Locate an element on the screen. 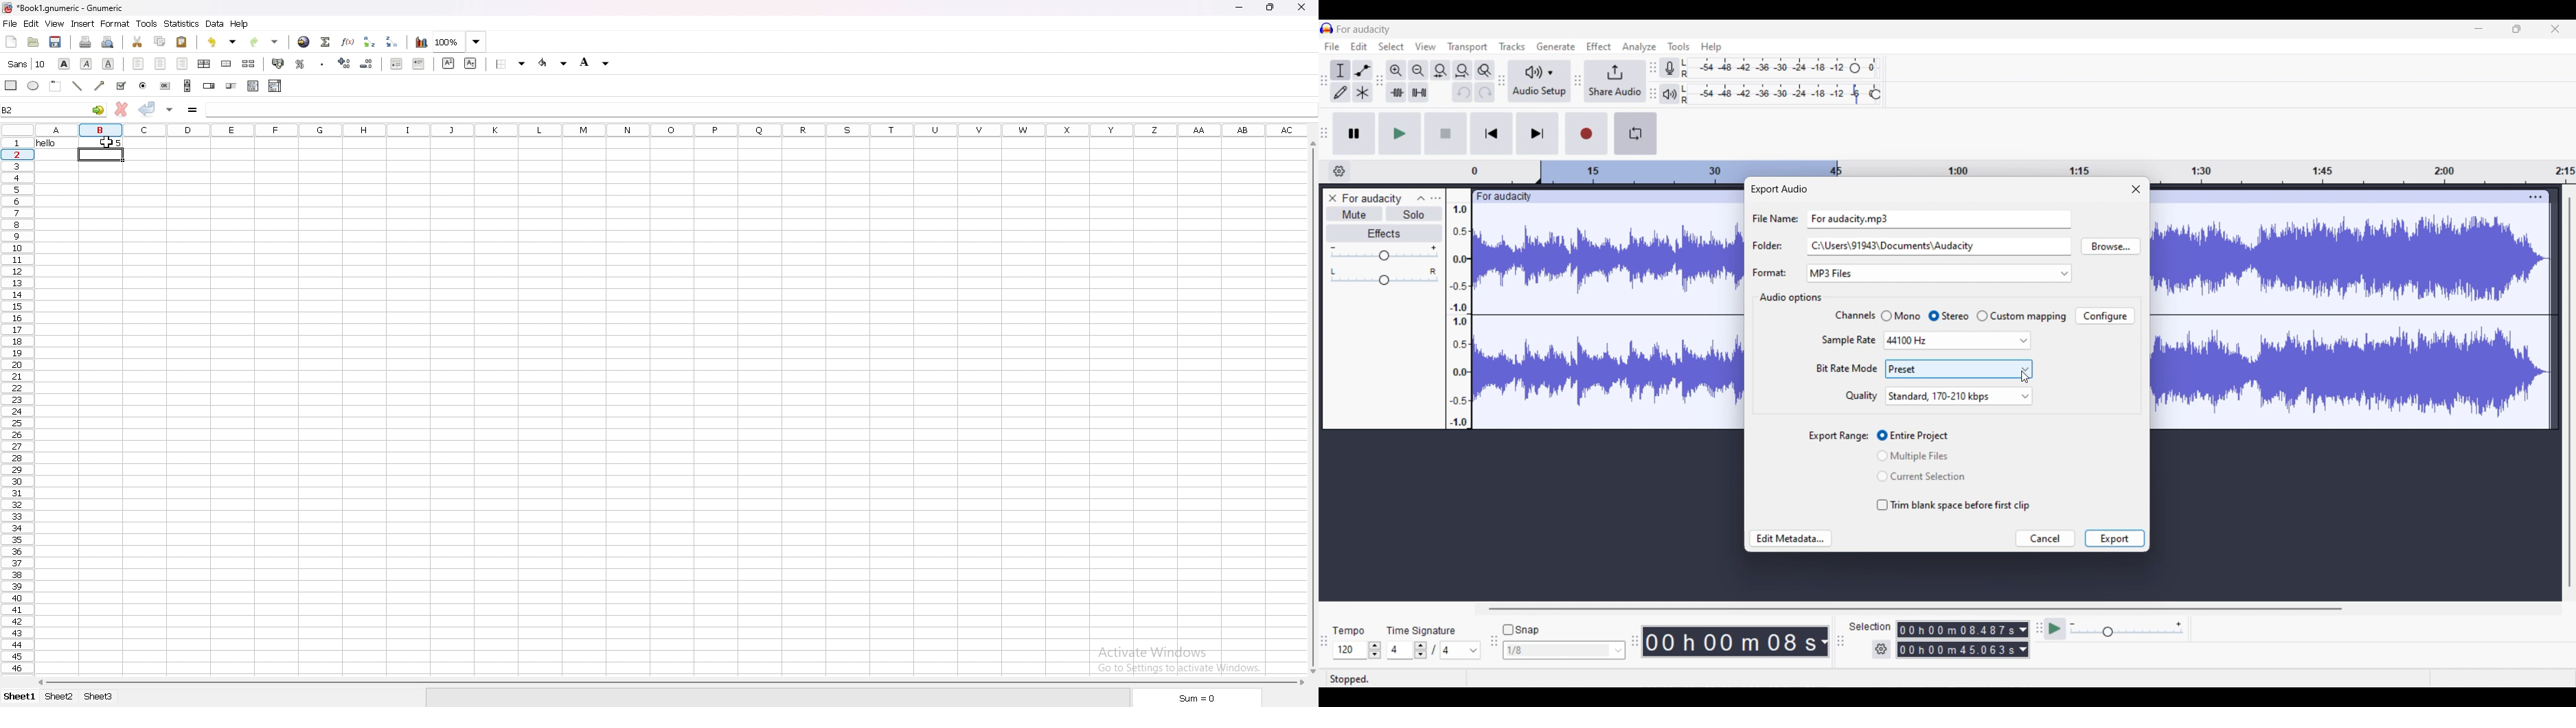 The width and height of the screenshot is (2576, 728). copy is located at coordinates (159, 40).